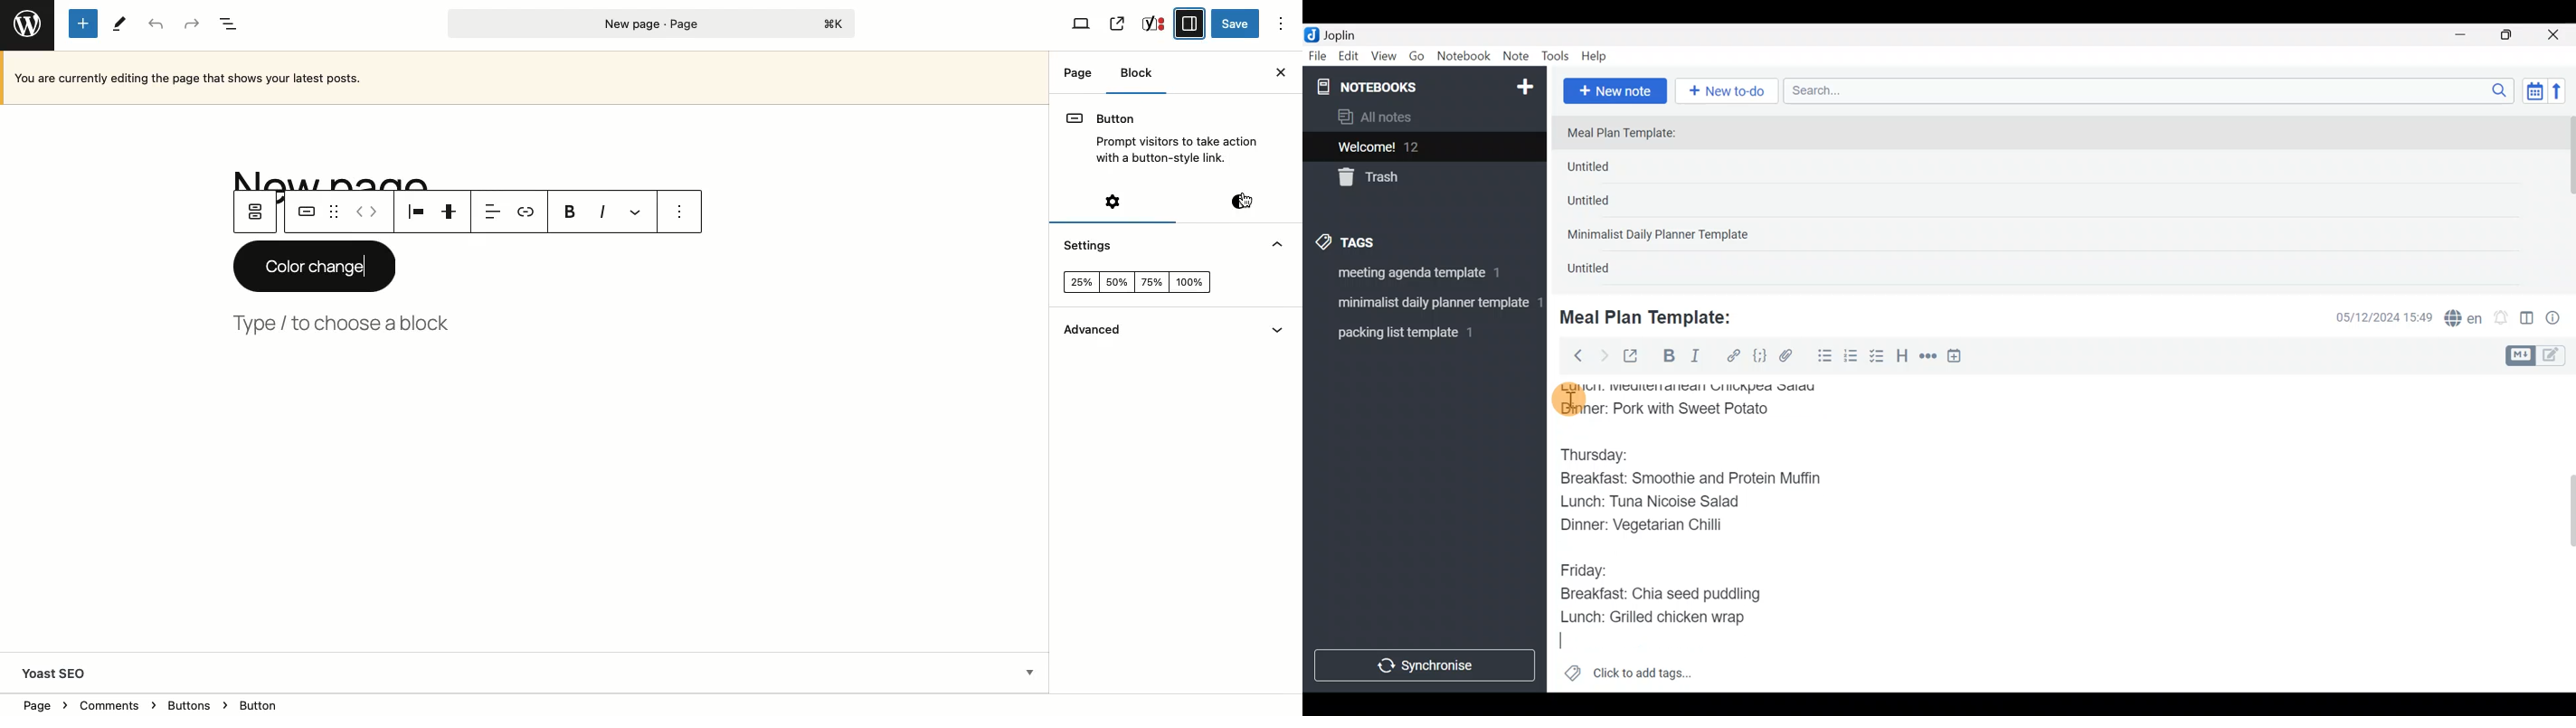 This screenshot has height=728, width=2576. Describe the element at coordinates (2464, 320) in the screenshot. I see `Spelling` at that location.